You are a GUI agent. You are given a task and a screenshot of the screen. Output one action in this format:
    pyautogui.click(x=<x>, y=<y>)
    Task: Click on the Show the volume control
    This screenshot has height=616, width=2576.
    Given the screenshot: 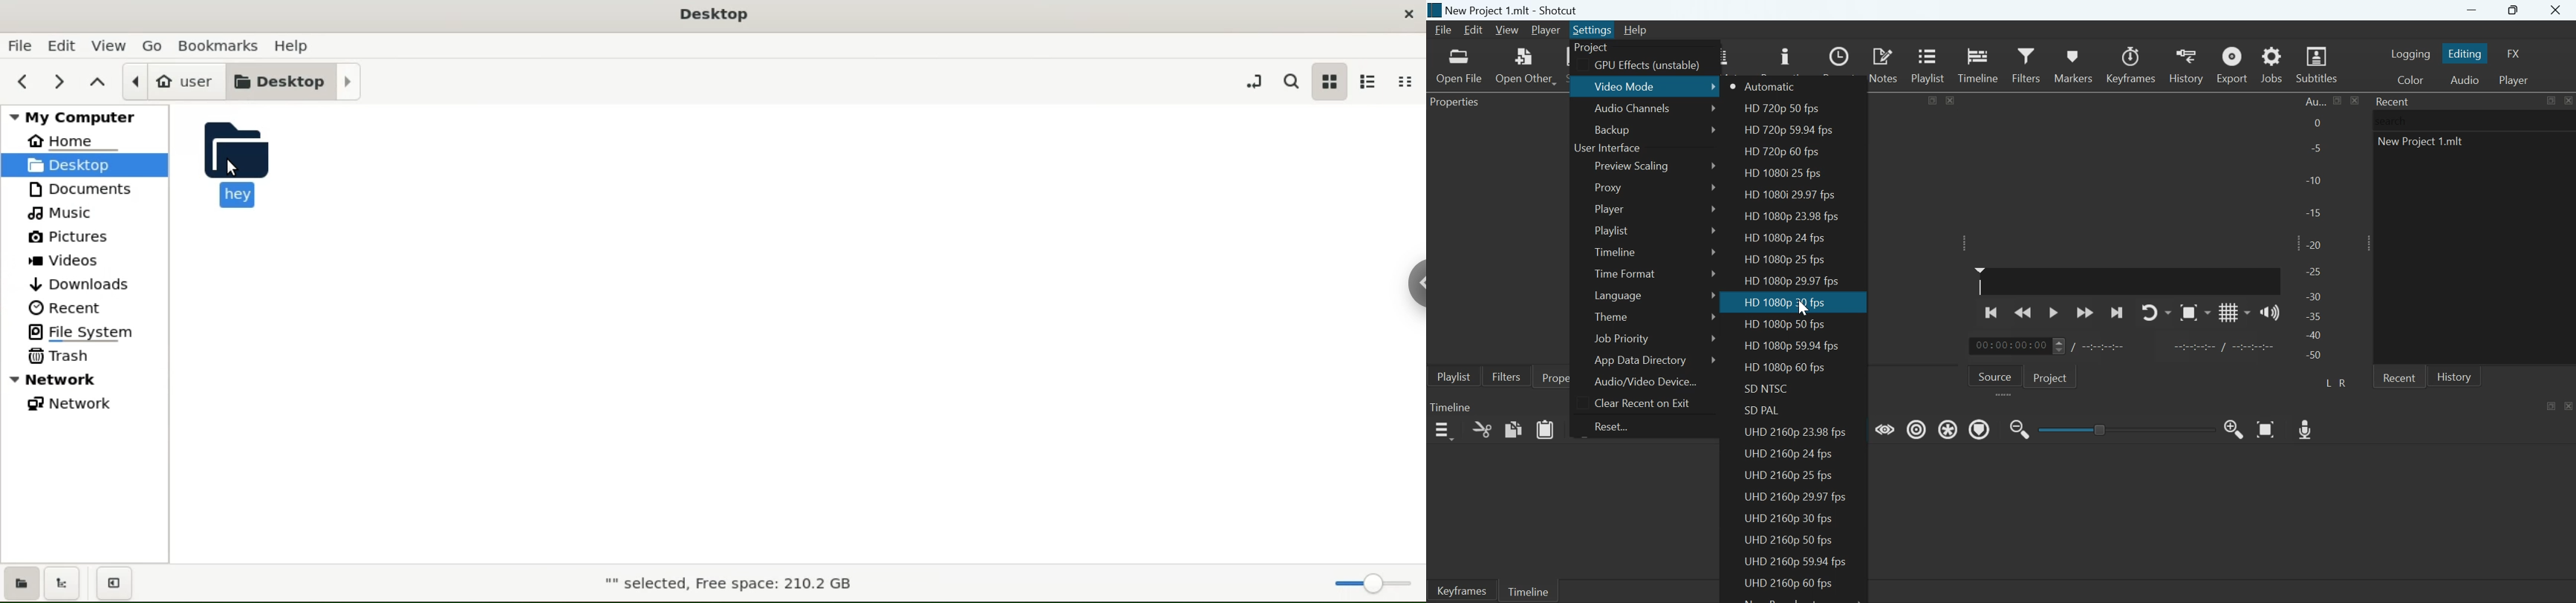 What is the action you would take?
    pyautogui.click(x=2270, y=312)
    